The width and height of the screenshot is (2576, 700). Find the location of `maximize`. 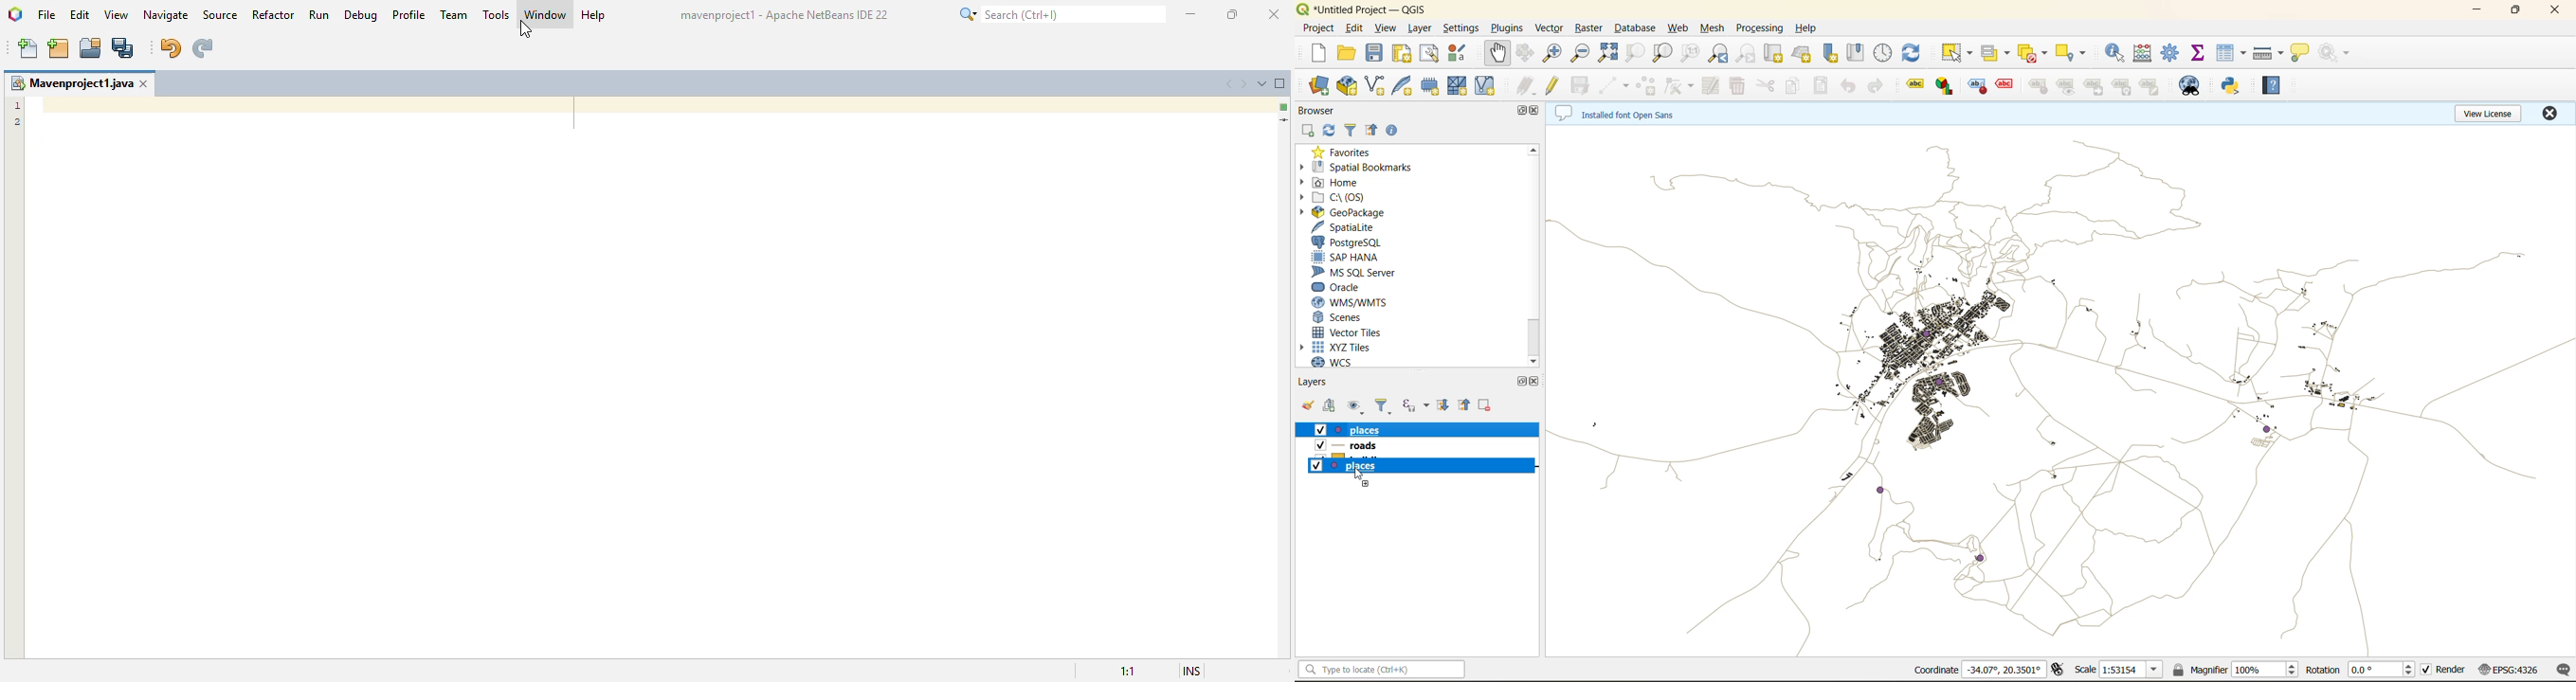

maximize is located at coordinates (1518, 111).